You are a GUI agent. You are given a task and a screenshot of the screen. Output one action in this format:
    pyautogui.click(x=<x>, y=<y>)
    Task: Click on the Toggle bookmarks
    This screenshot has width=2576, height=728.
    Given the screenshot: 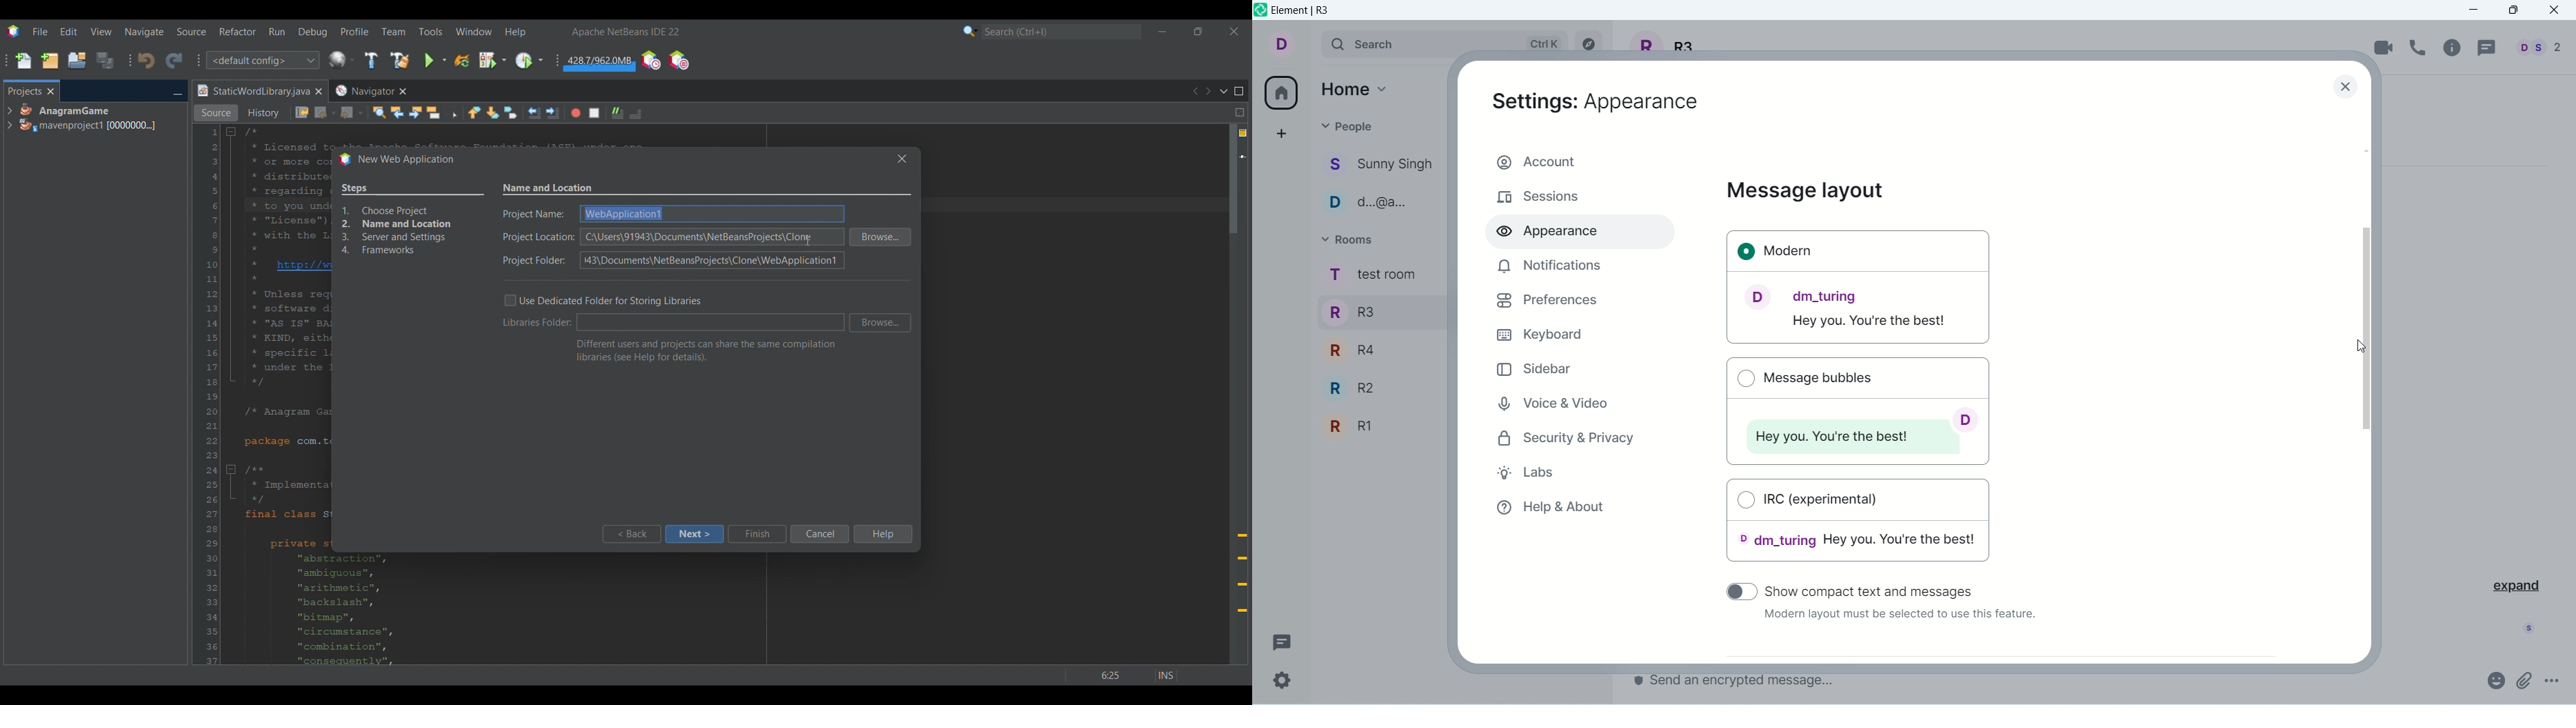 What is the action you would take?
    pyautogui.click(x=510, y=112)
    